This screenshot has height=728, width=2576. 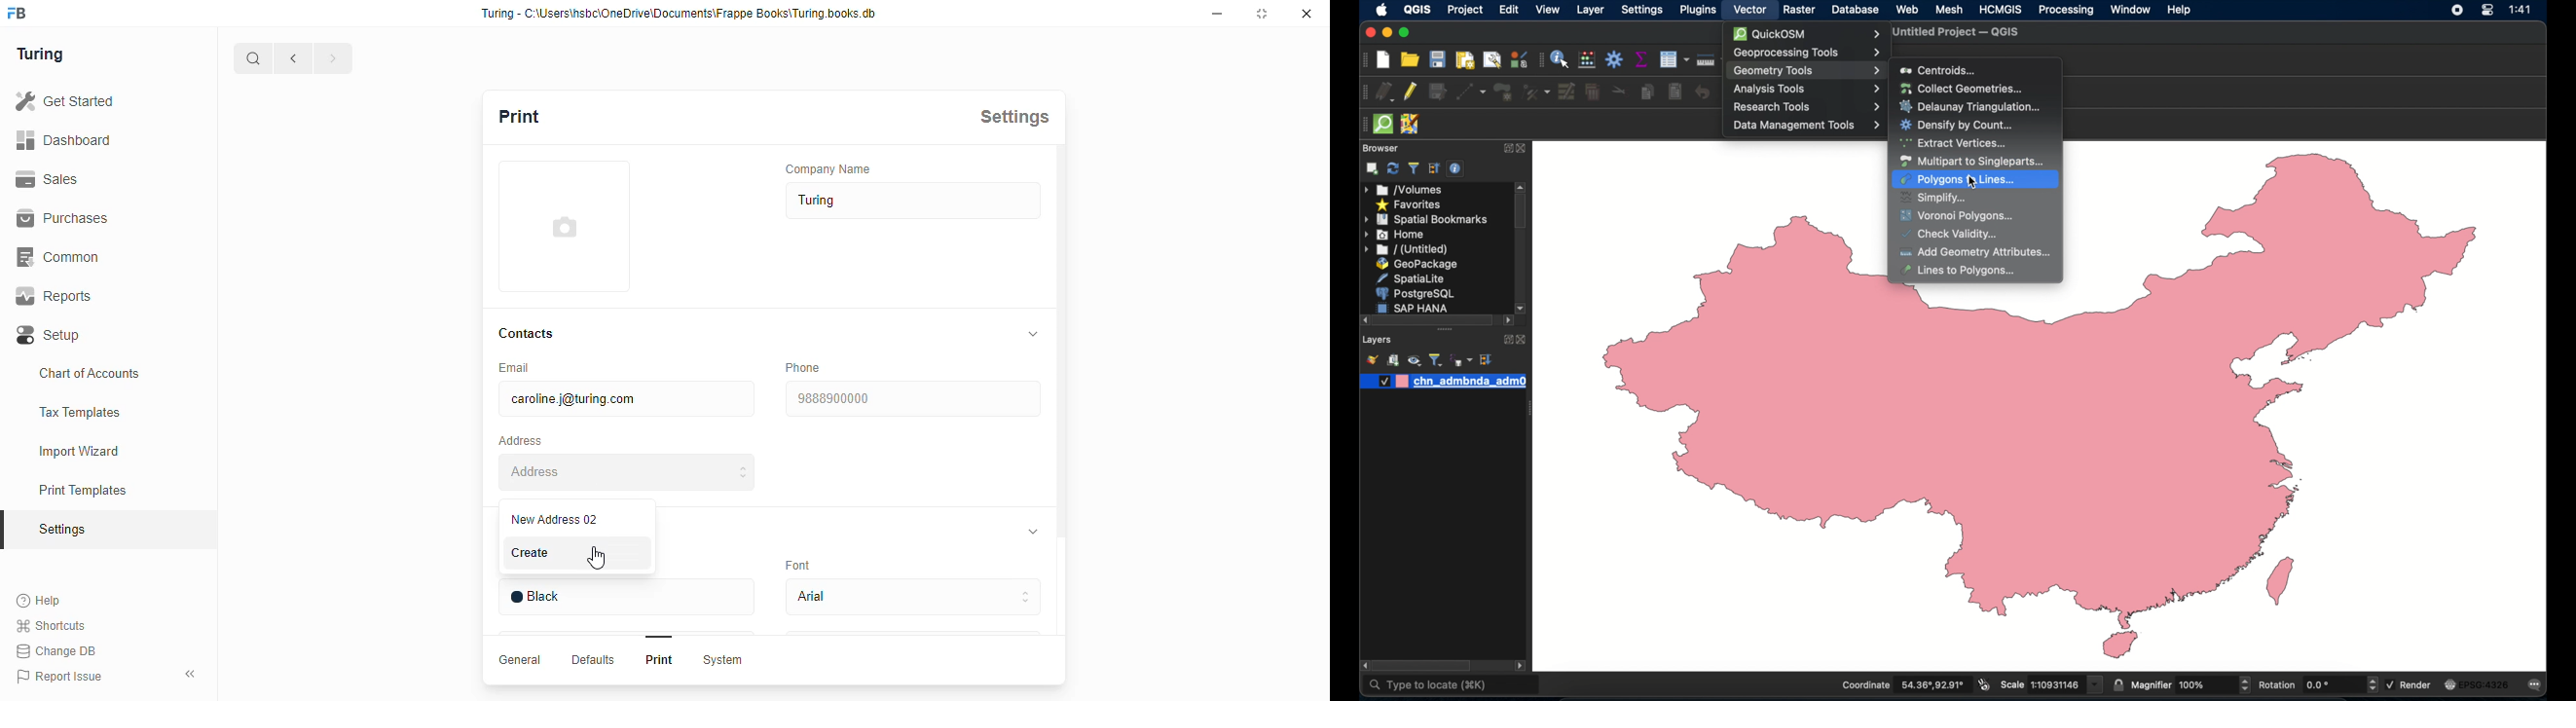 I want to click on dashboard, so click(x=63, y=139).